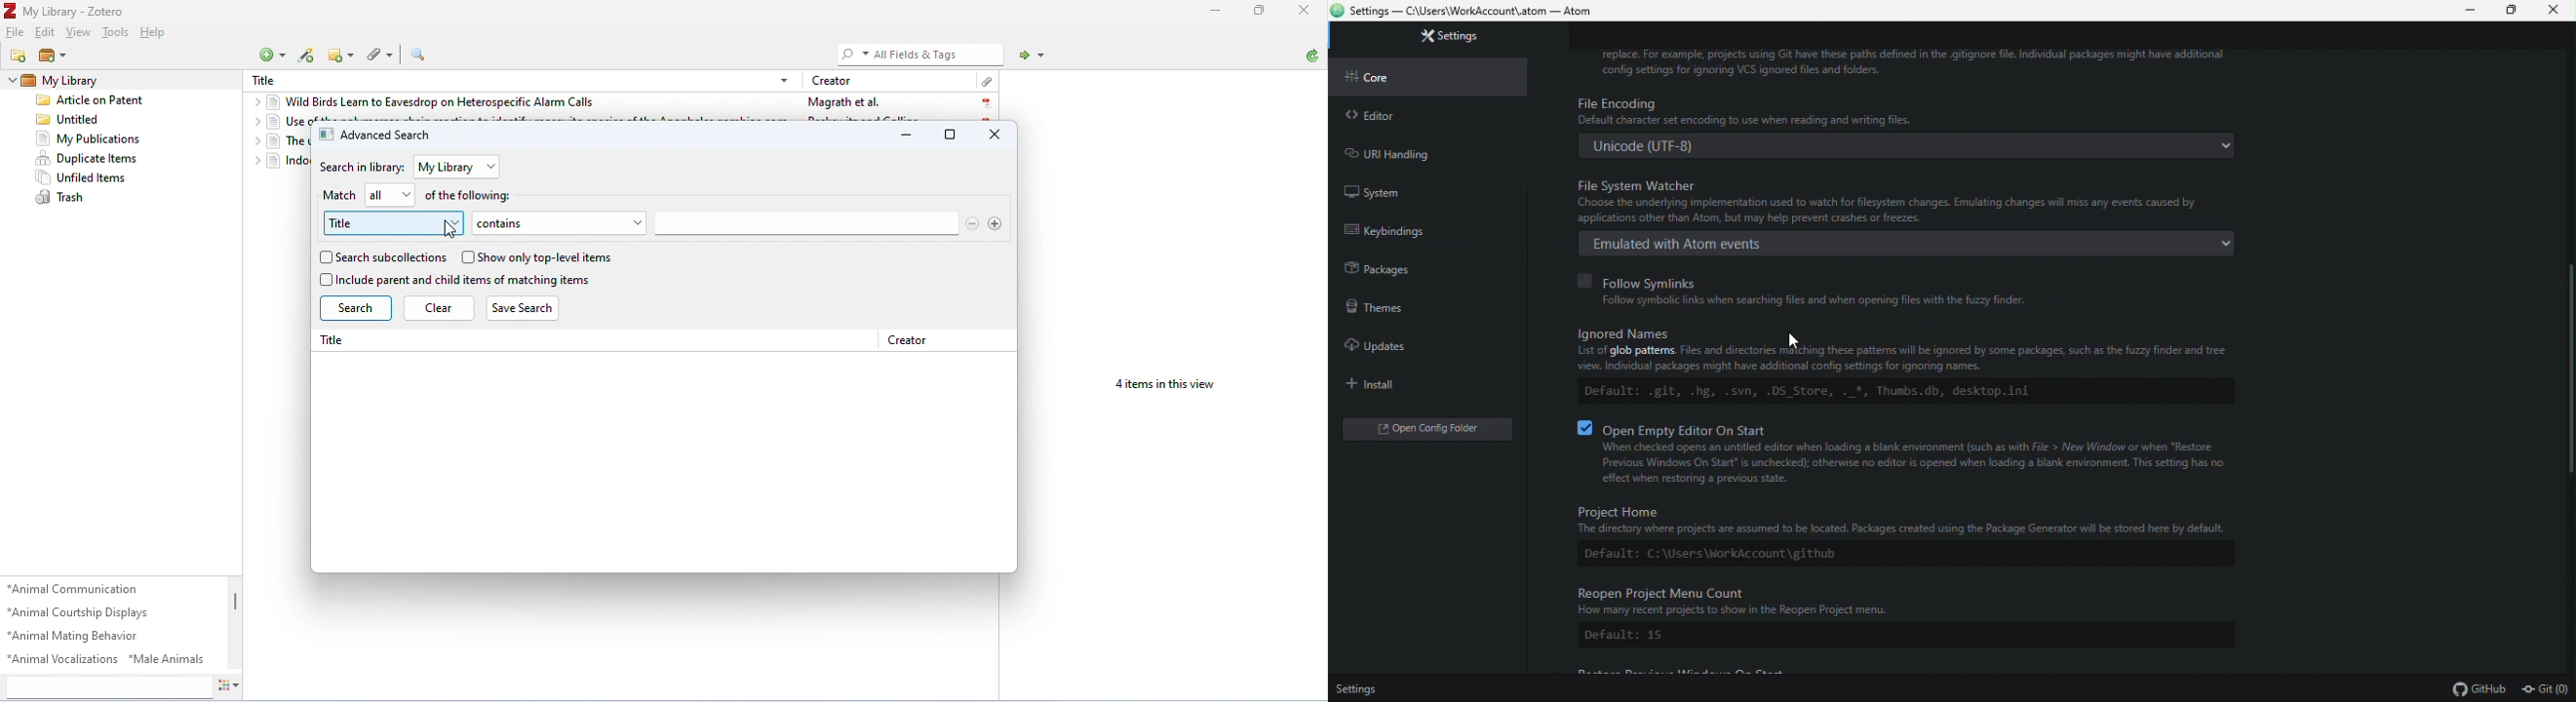  Describe the element at coordinates (375, 135) in the screenshot. I see `advanced search` at that location.